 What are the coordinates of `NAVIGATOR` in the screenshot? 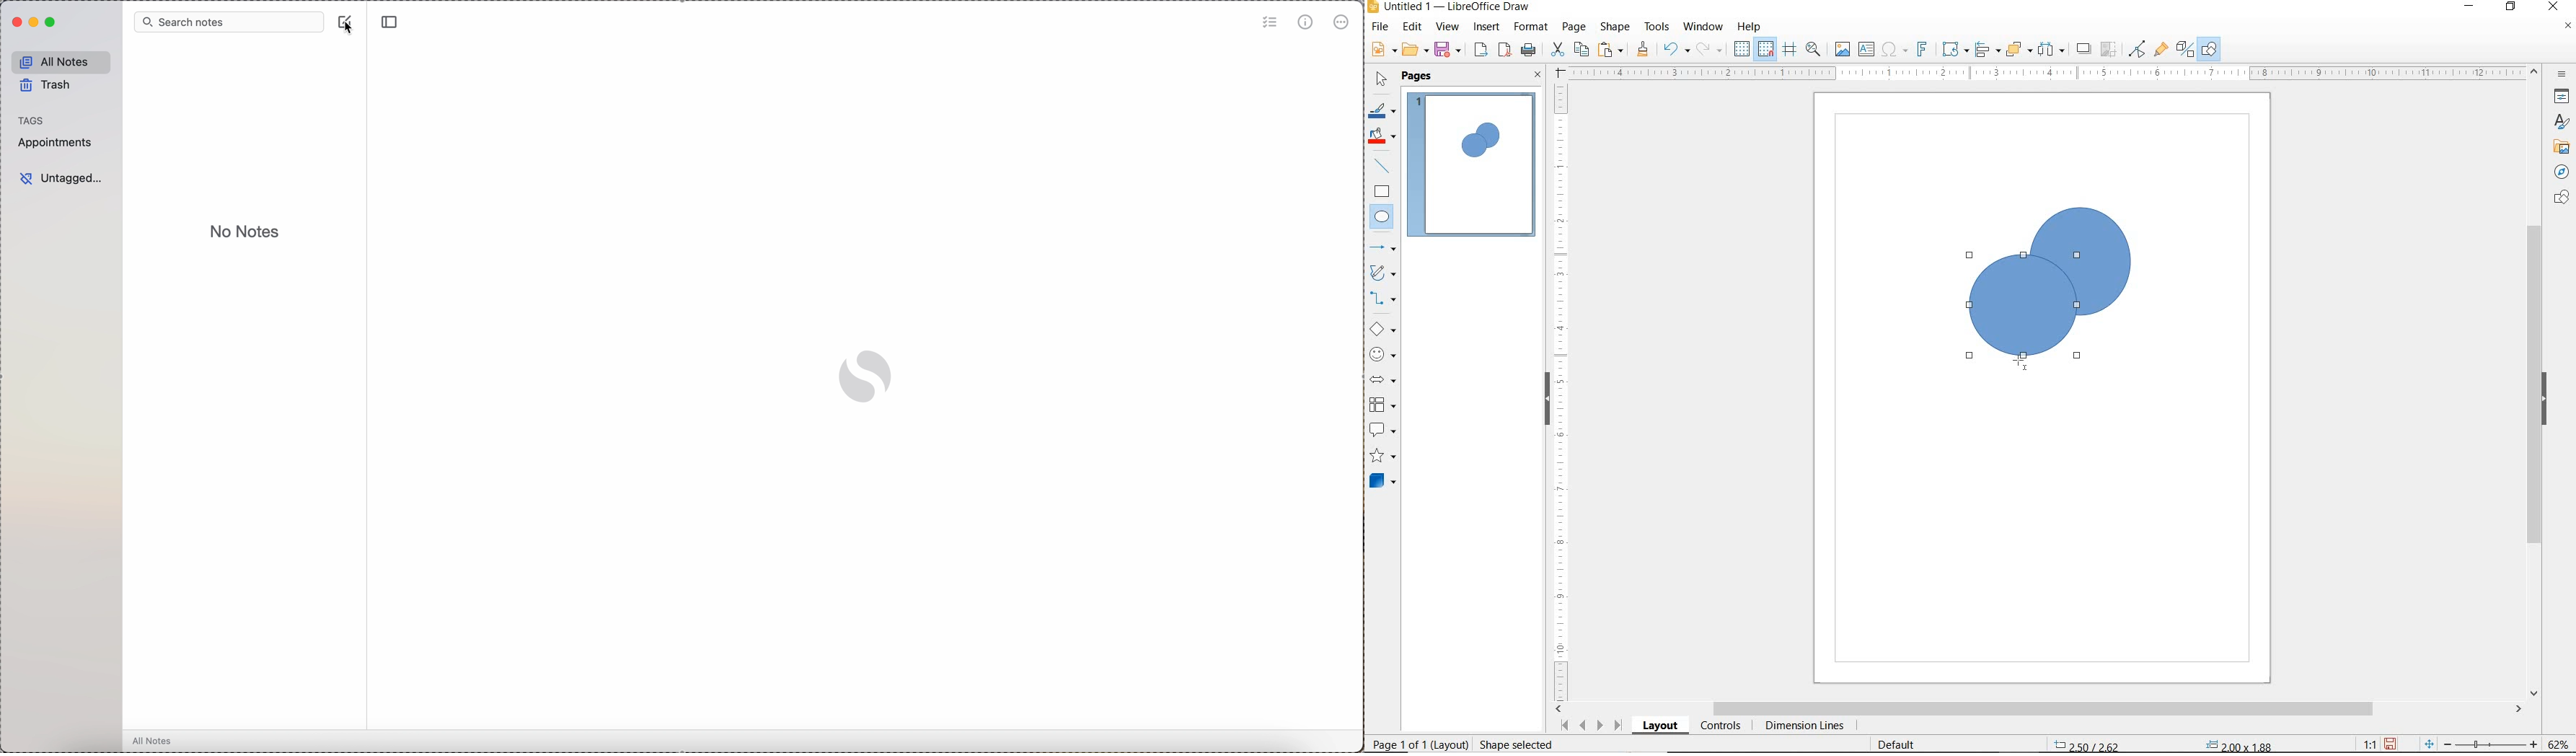 It's located at (2557, 172).